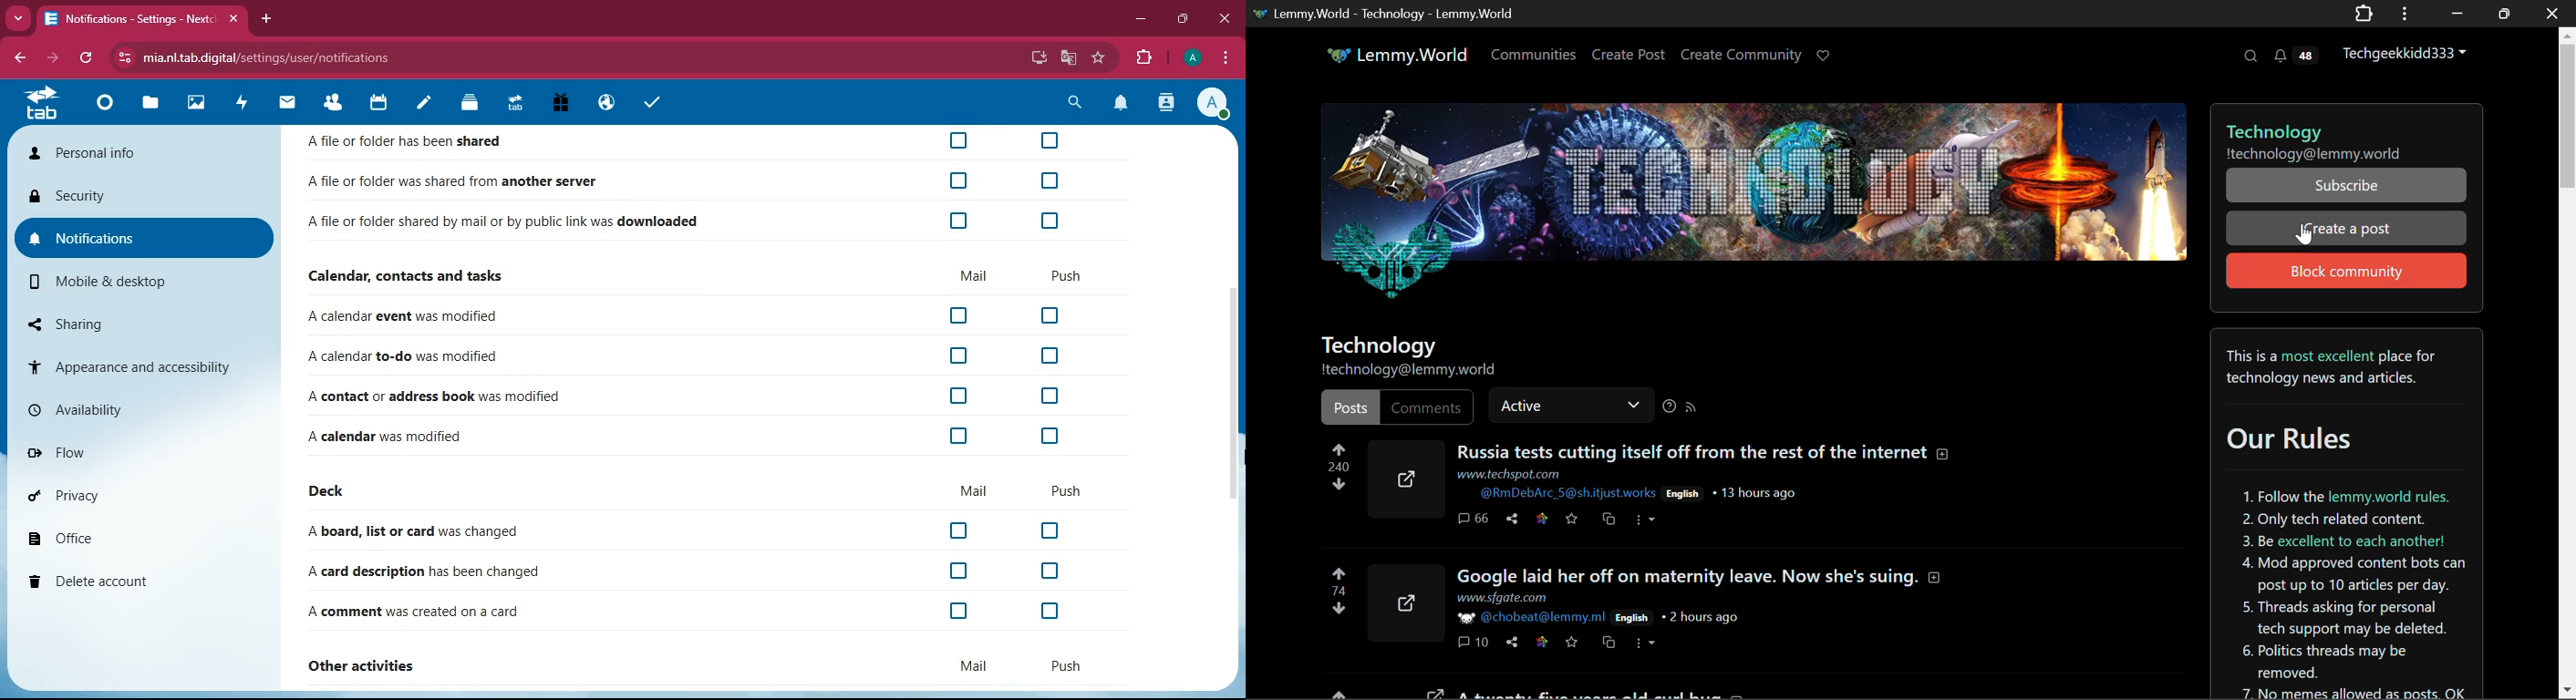  Describe the element at coordinates (1347, 407) in the screenshot. I see `Posts Filter Selected` at that location.